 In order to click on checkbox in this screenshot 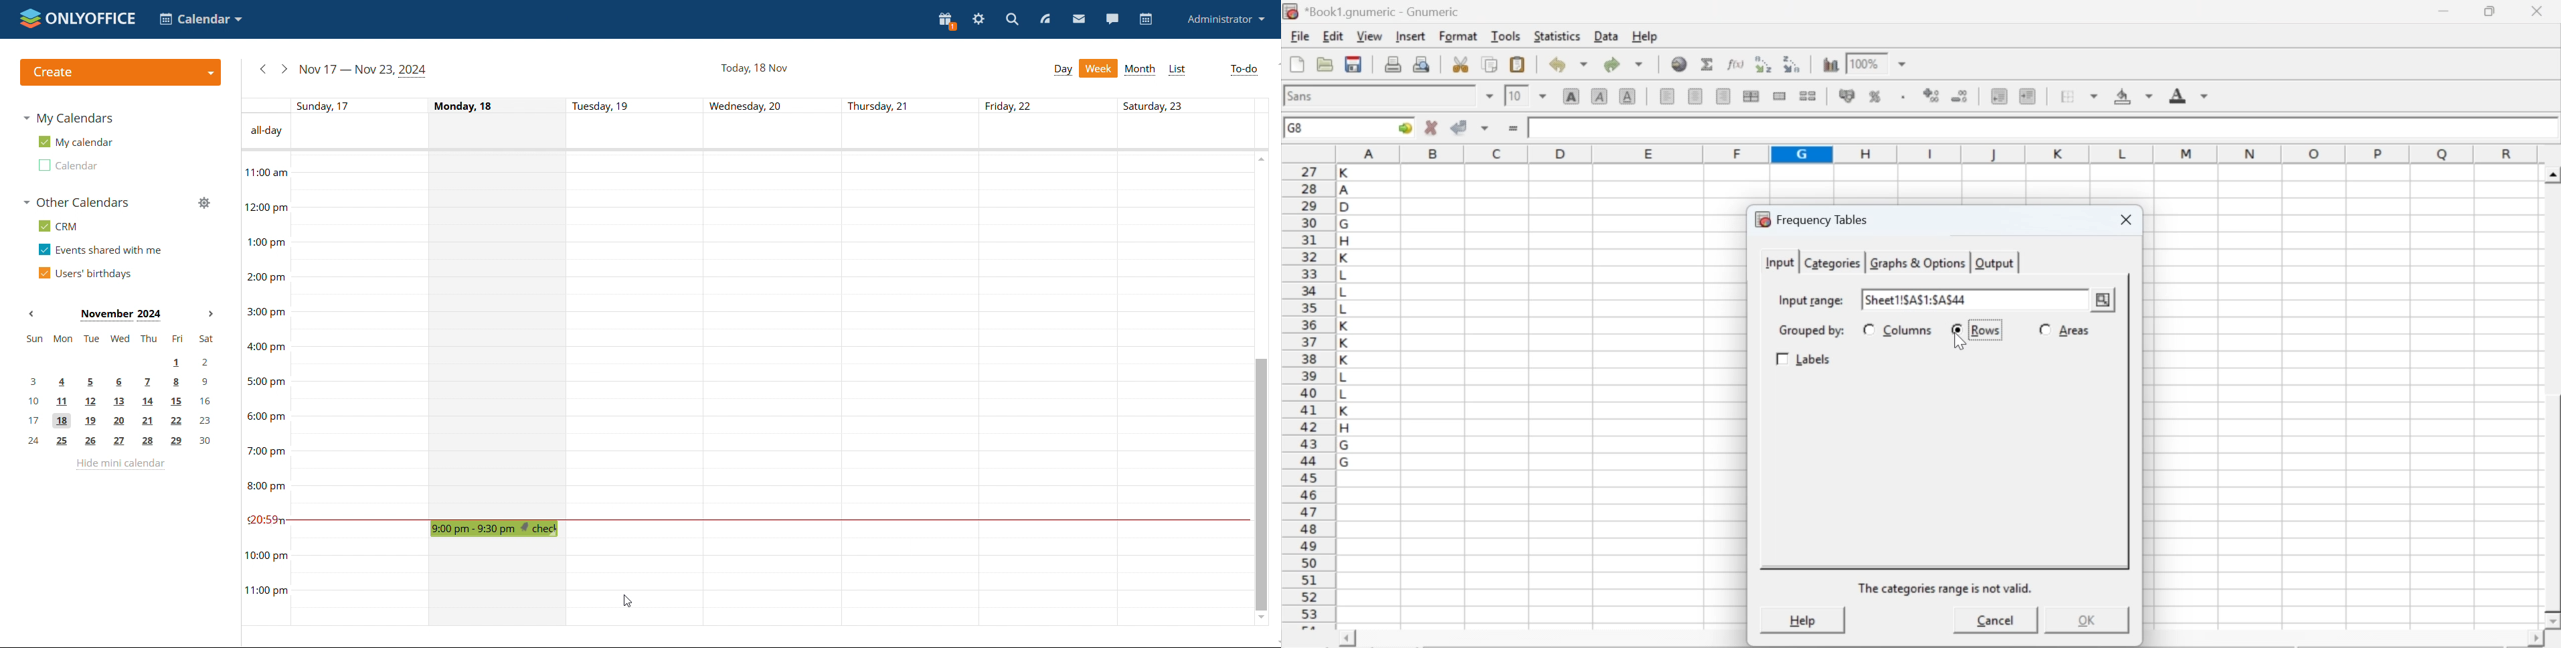, I will do `click(1868, 329)`.